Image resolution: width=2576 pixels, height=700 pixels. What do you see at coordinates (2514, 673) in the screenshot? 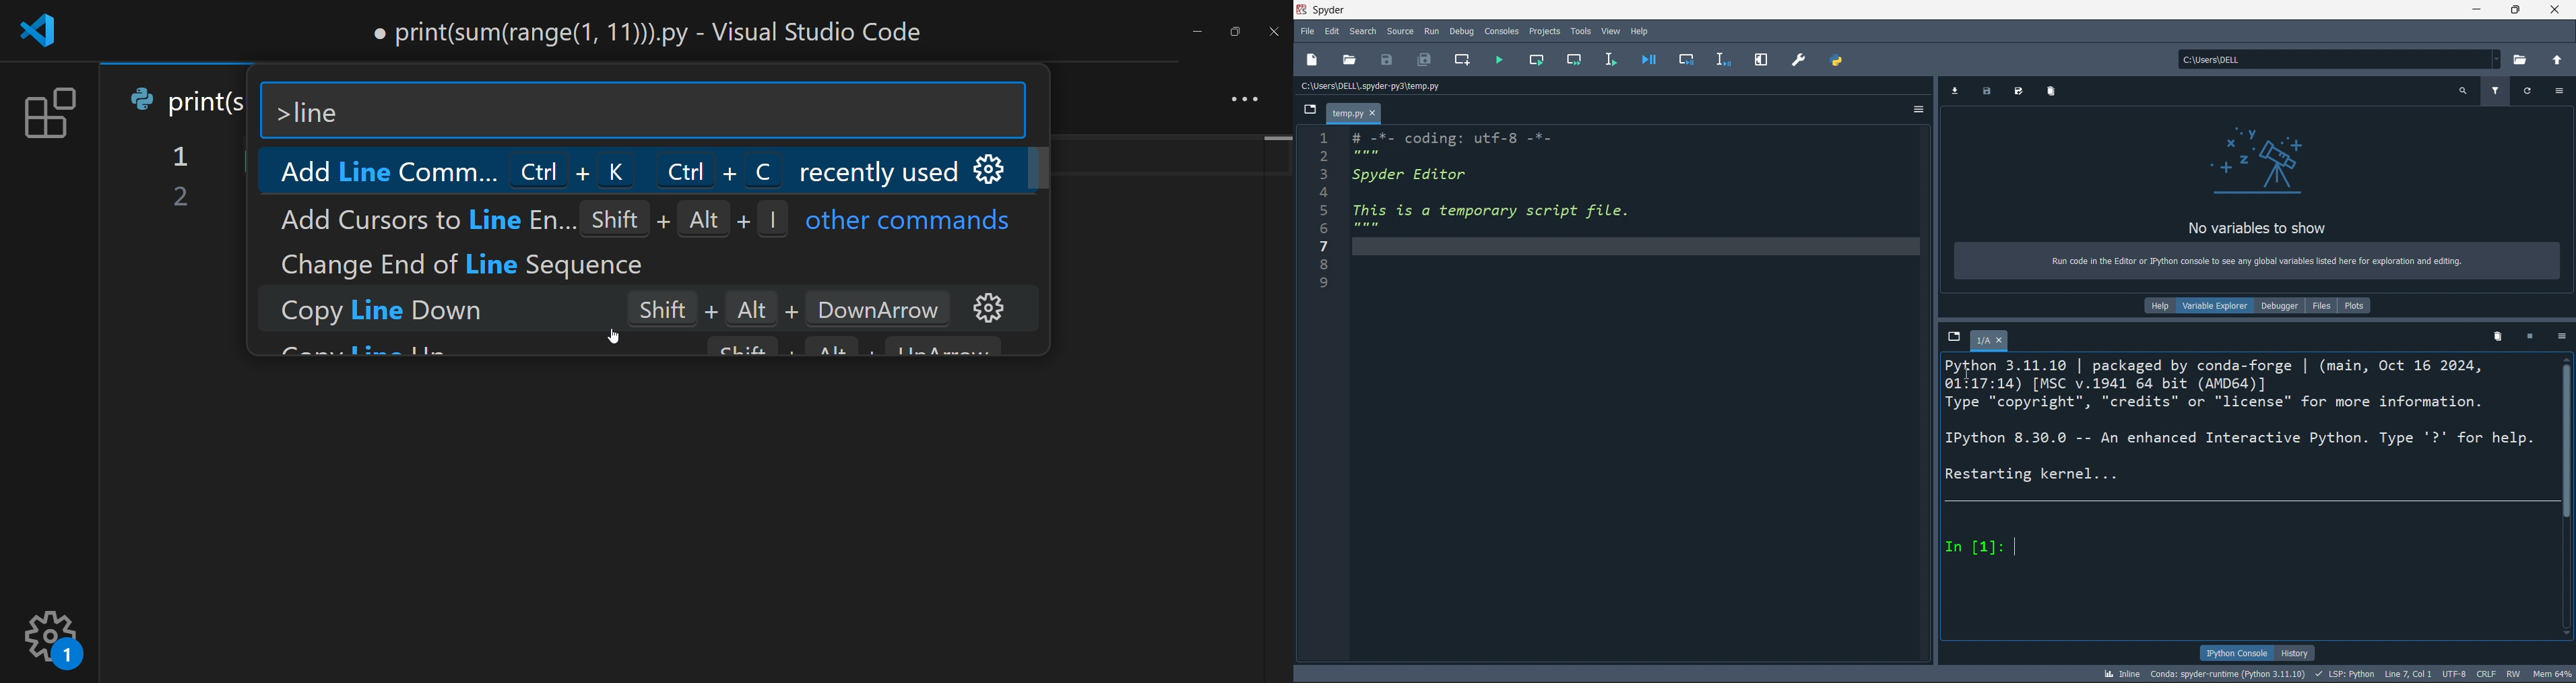
I see `RW` at bounding box center [2514, 673].